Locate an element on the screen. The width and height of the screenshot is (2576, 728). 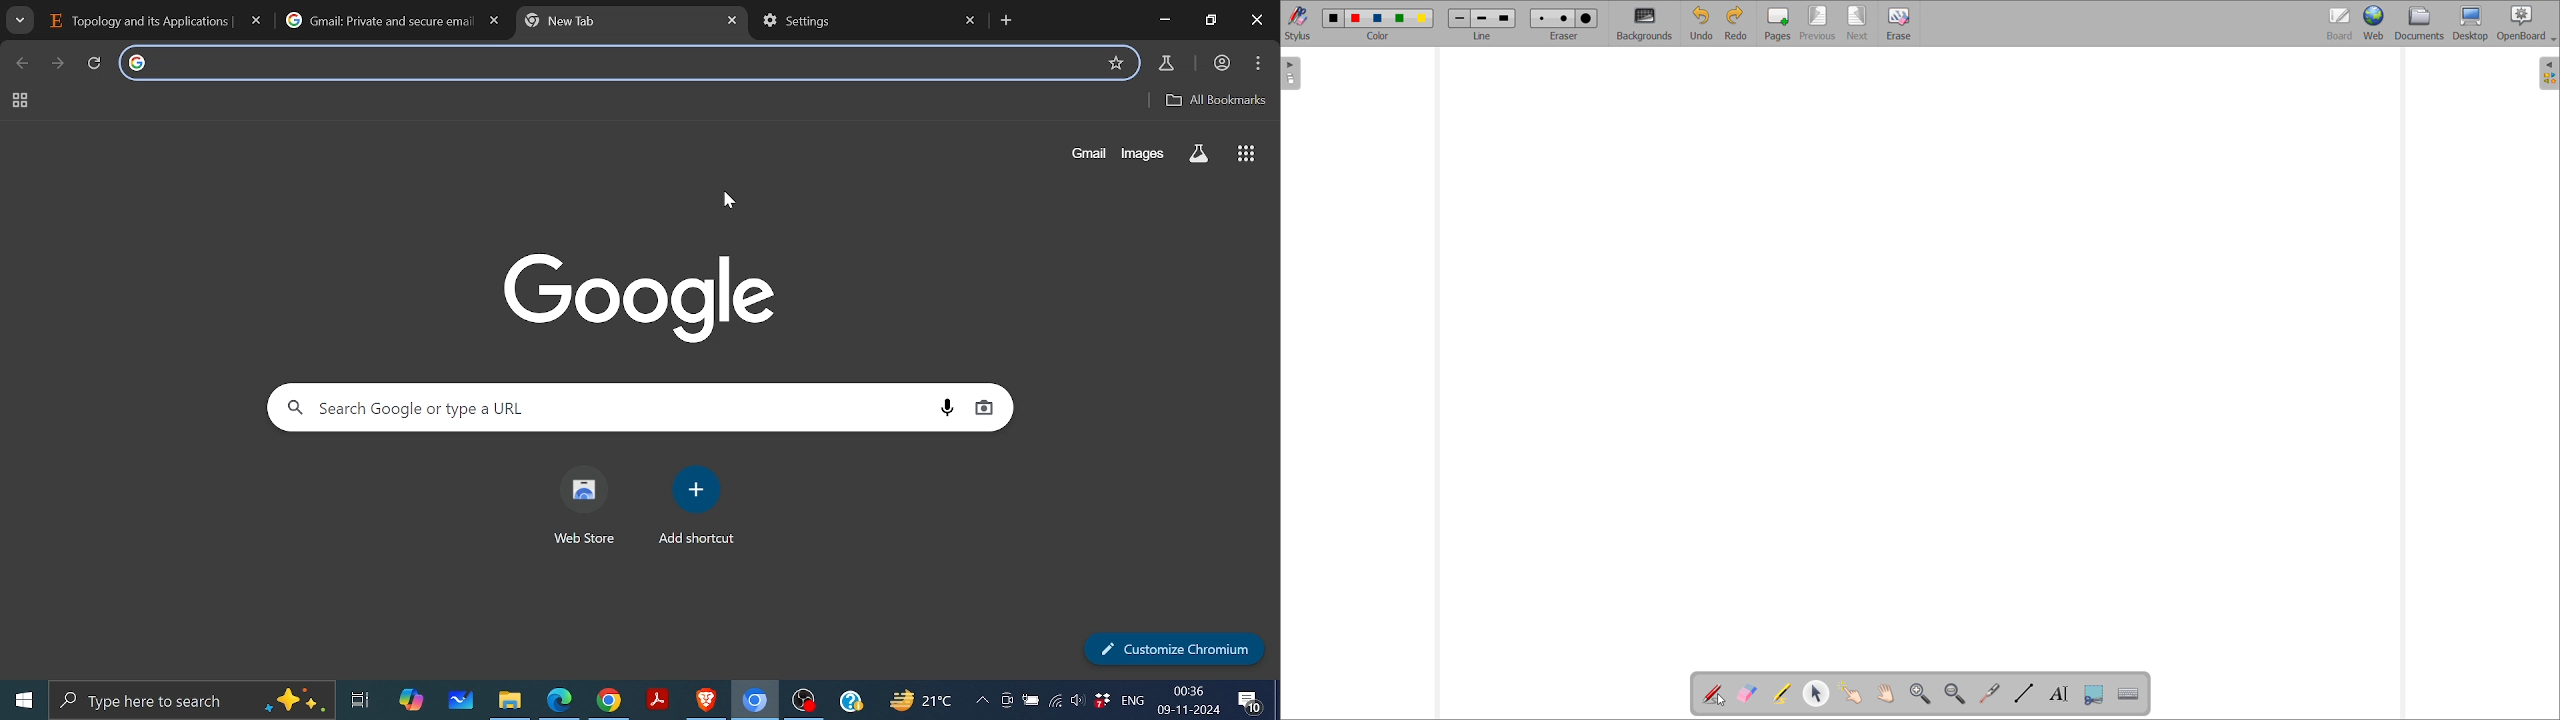
google chrome is located at coordinates (609, 701).